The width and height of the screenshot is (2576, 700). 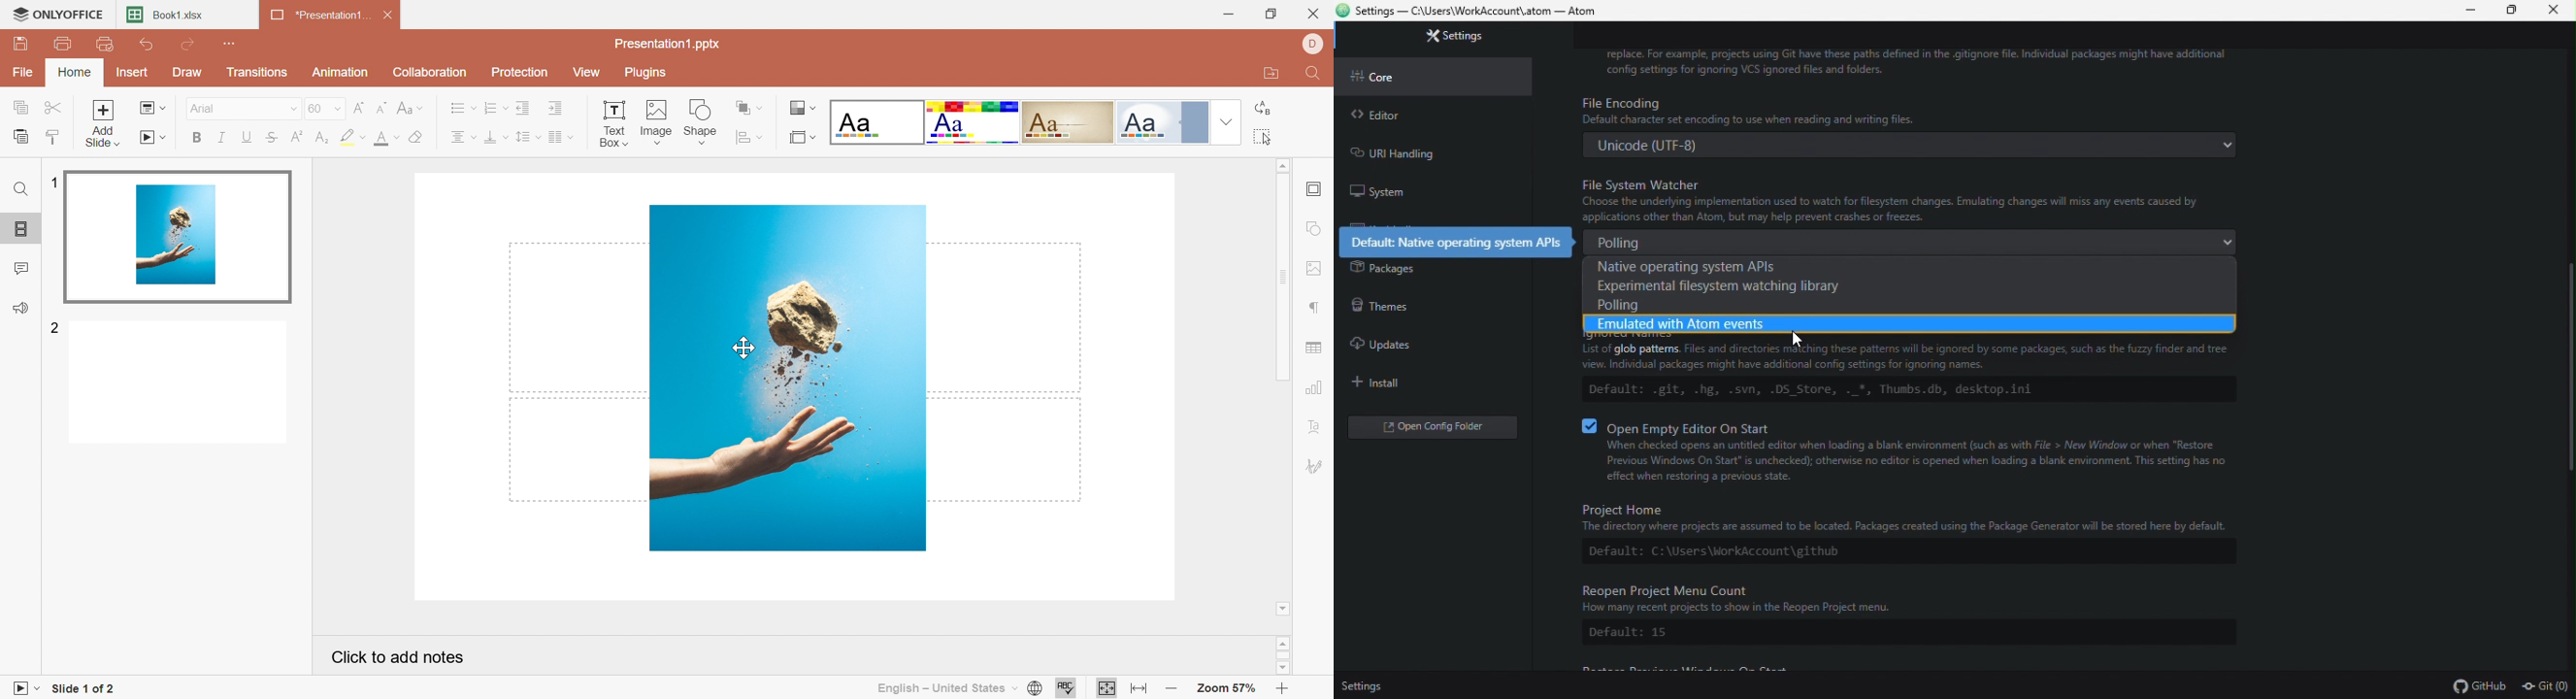 I want to click on Change color theme, so click(x=801, y=108).